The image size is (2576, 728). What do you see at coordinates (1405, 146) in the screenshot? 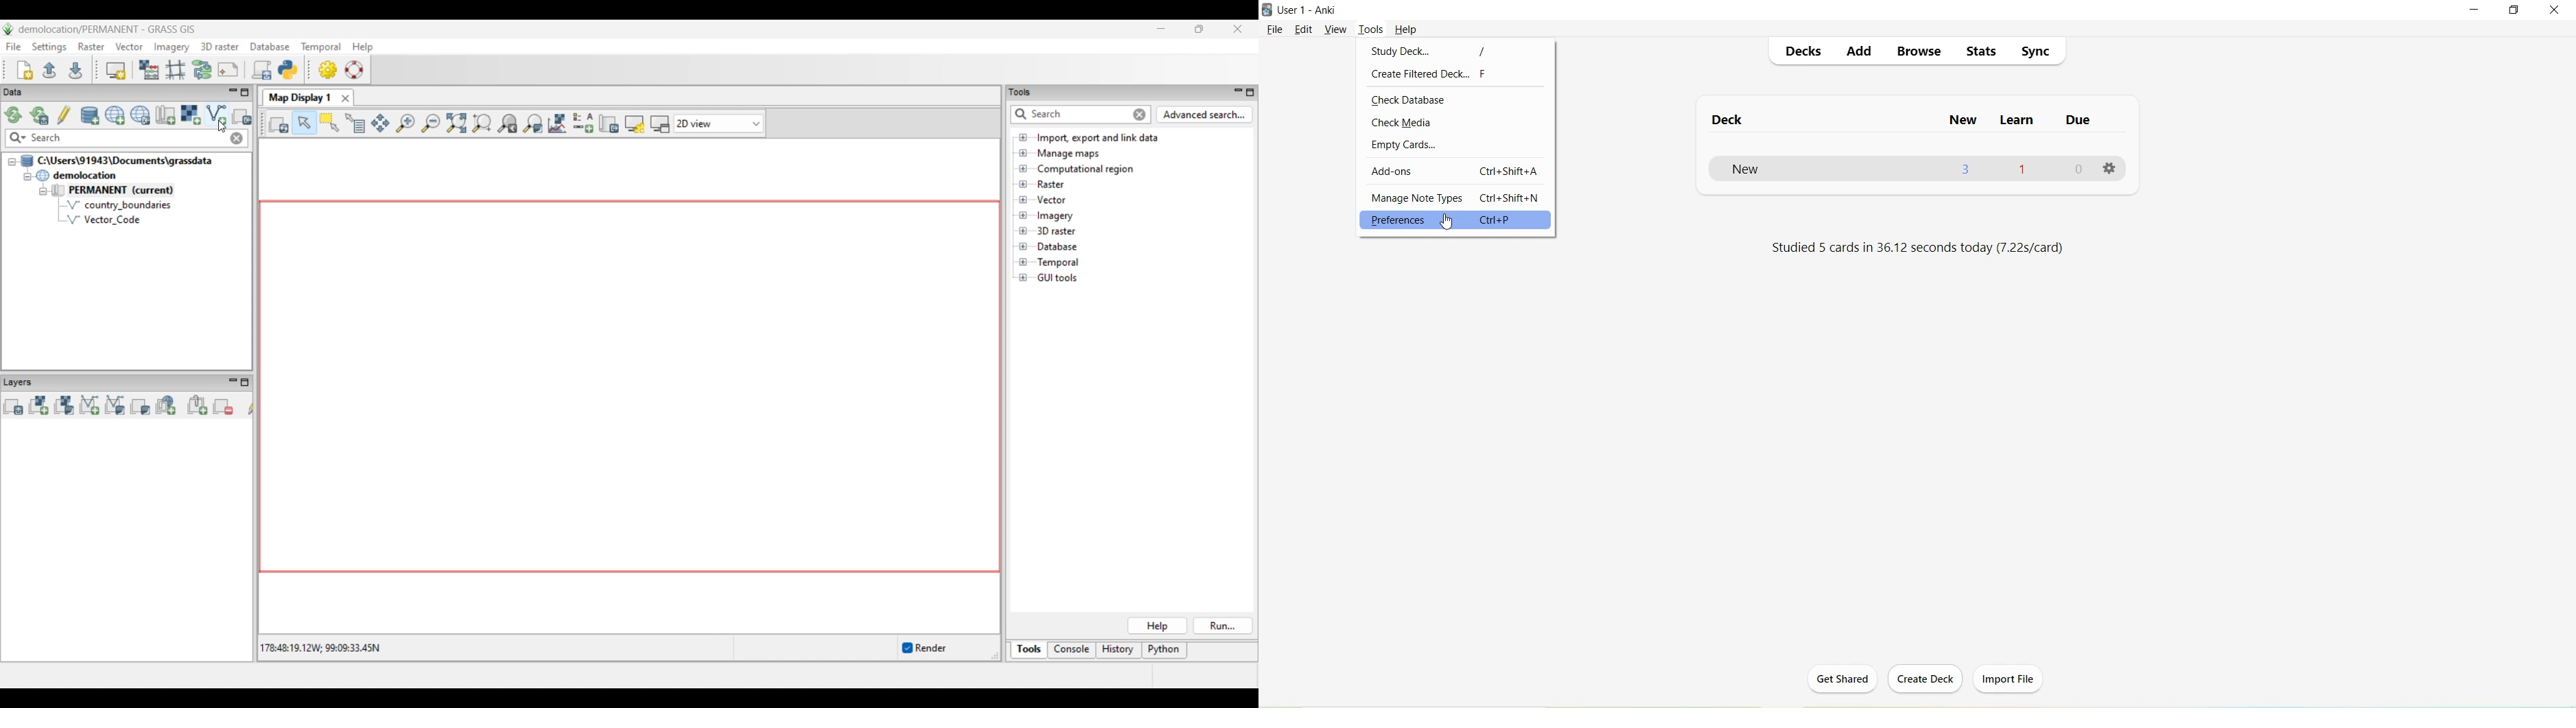
I see `Empty Cards..` at bounding box center [1405, 146].